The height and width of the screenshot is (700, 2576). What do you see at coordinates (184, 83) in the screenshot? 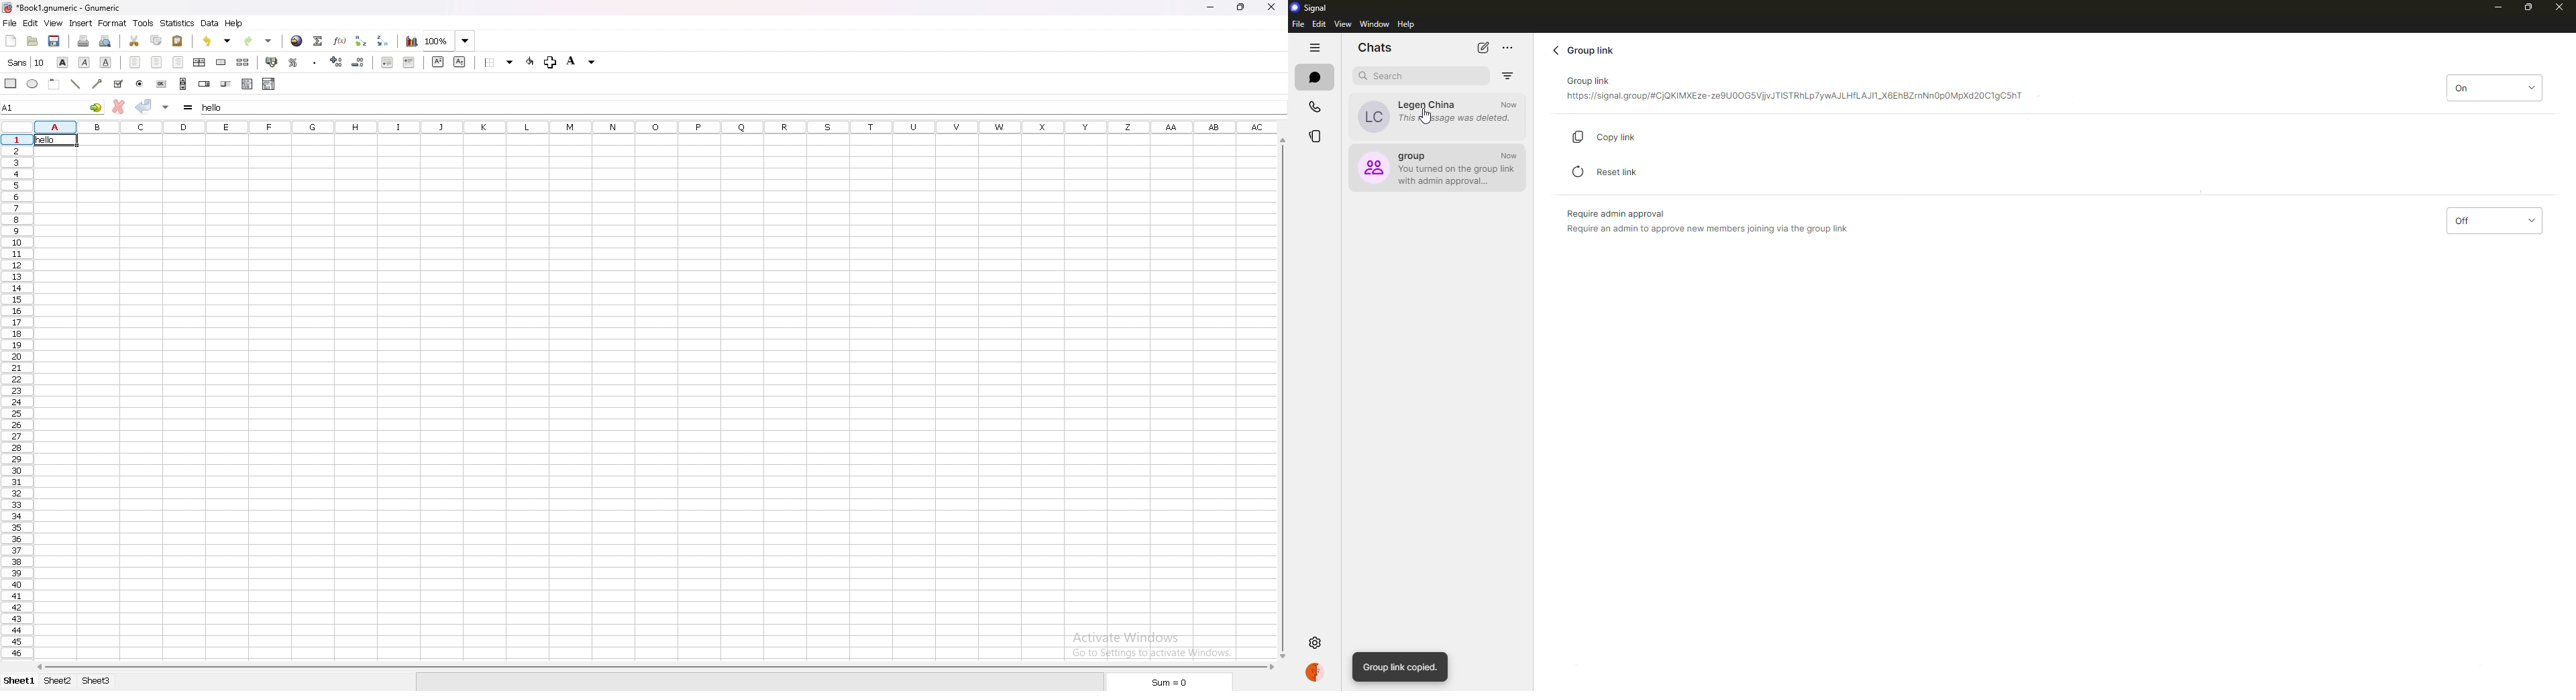
I see `scroll bar` at bounding box center [184, 83].